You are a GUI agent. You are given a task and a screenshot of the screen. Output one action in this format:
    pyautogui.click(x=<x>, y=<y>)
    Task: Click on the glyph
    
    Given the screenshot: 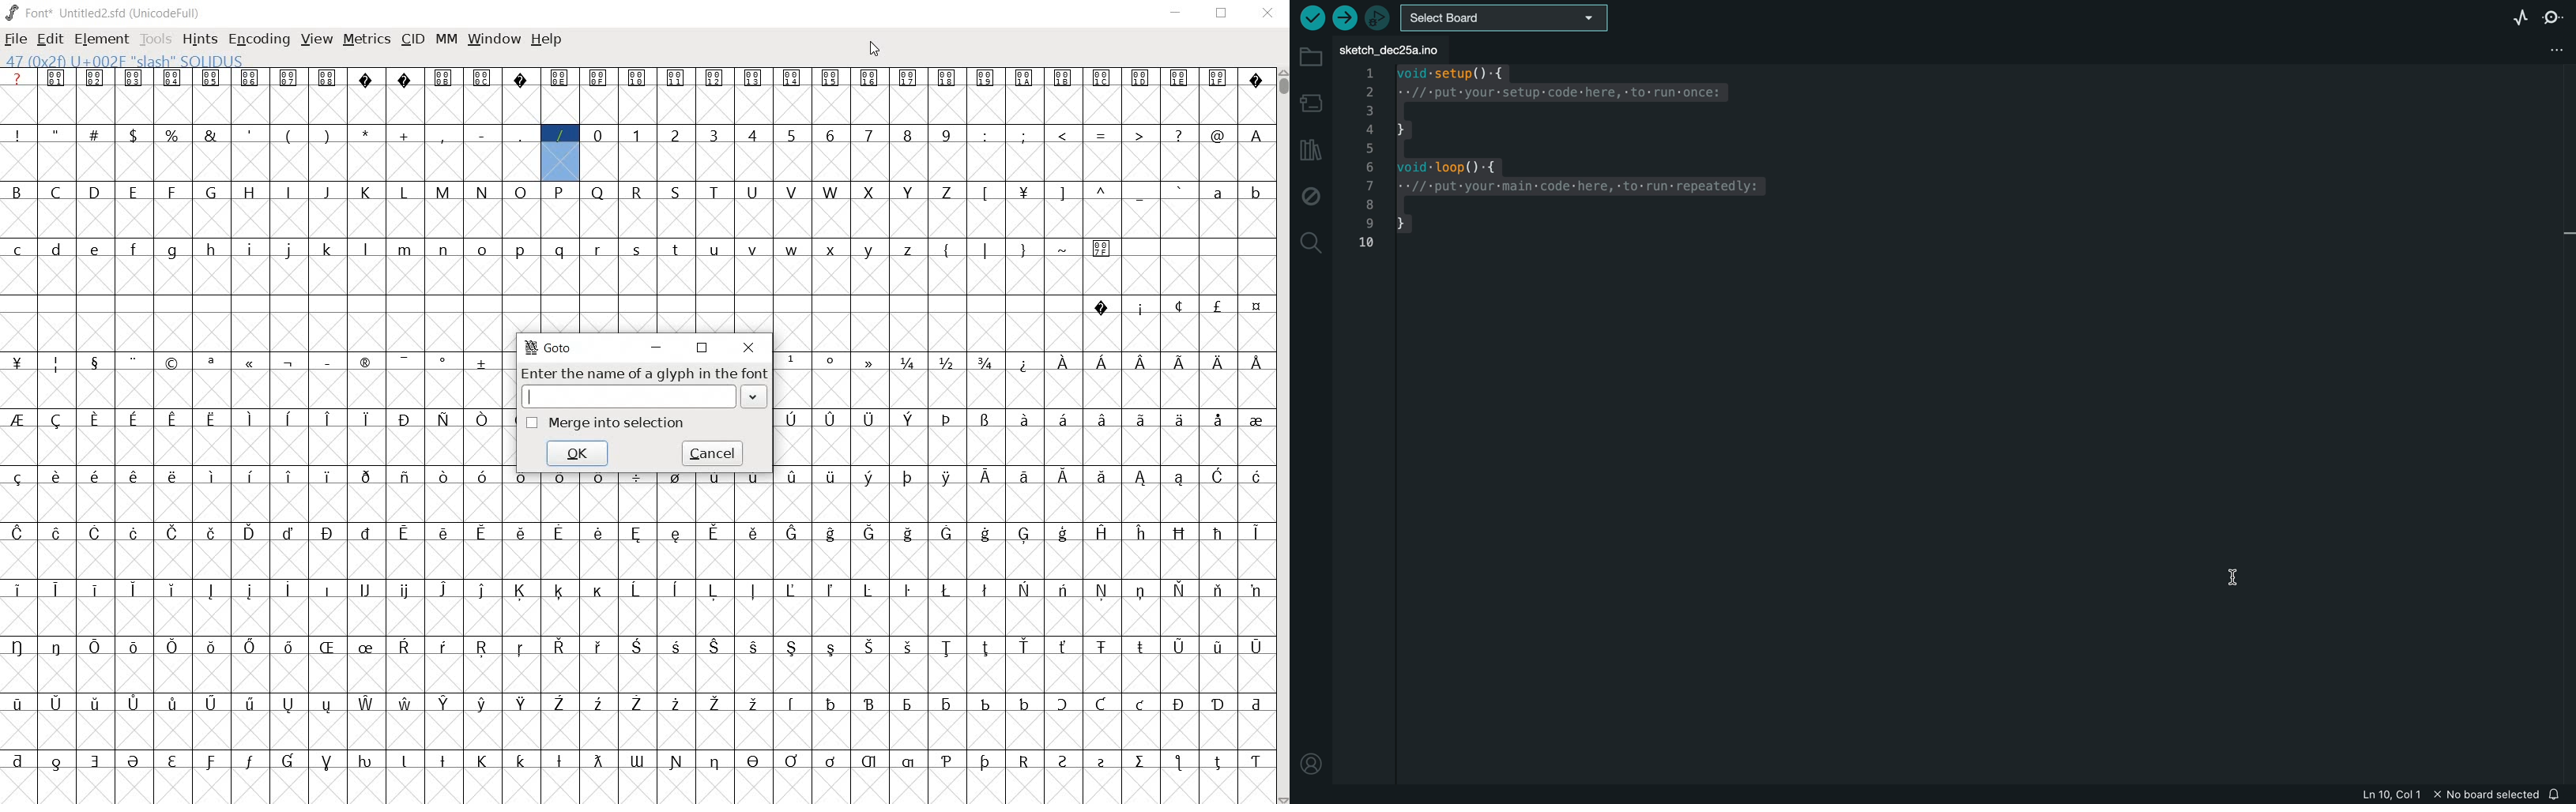 What is the action you would take?
    pyautogui.click(x=1023, y=193)
    